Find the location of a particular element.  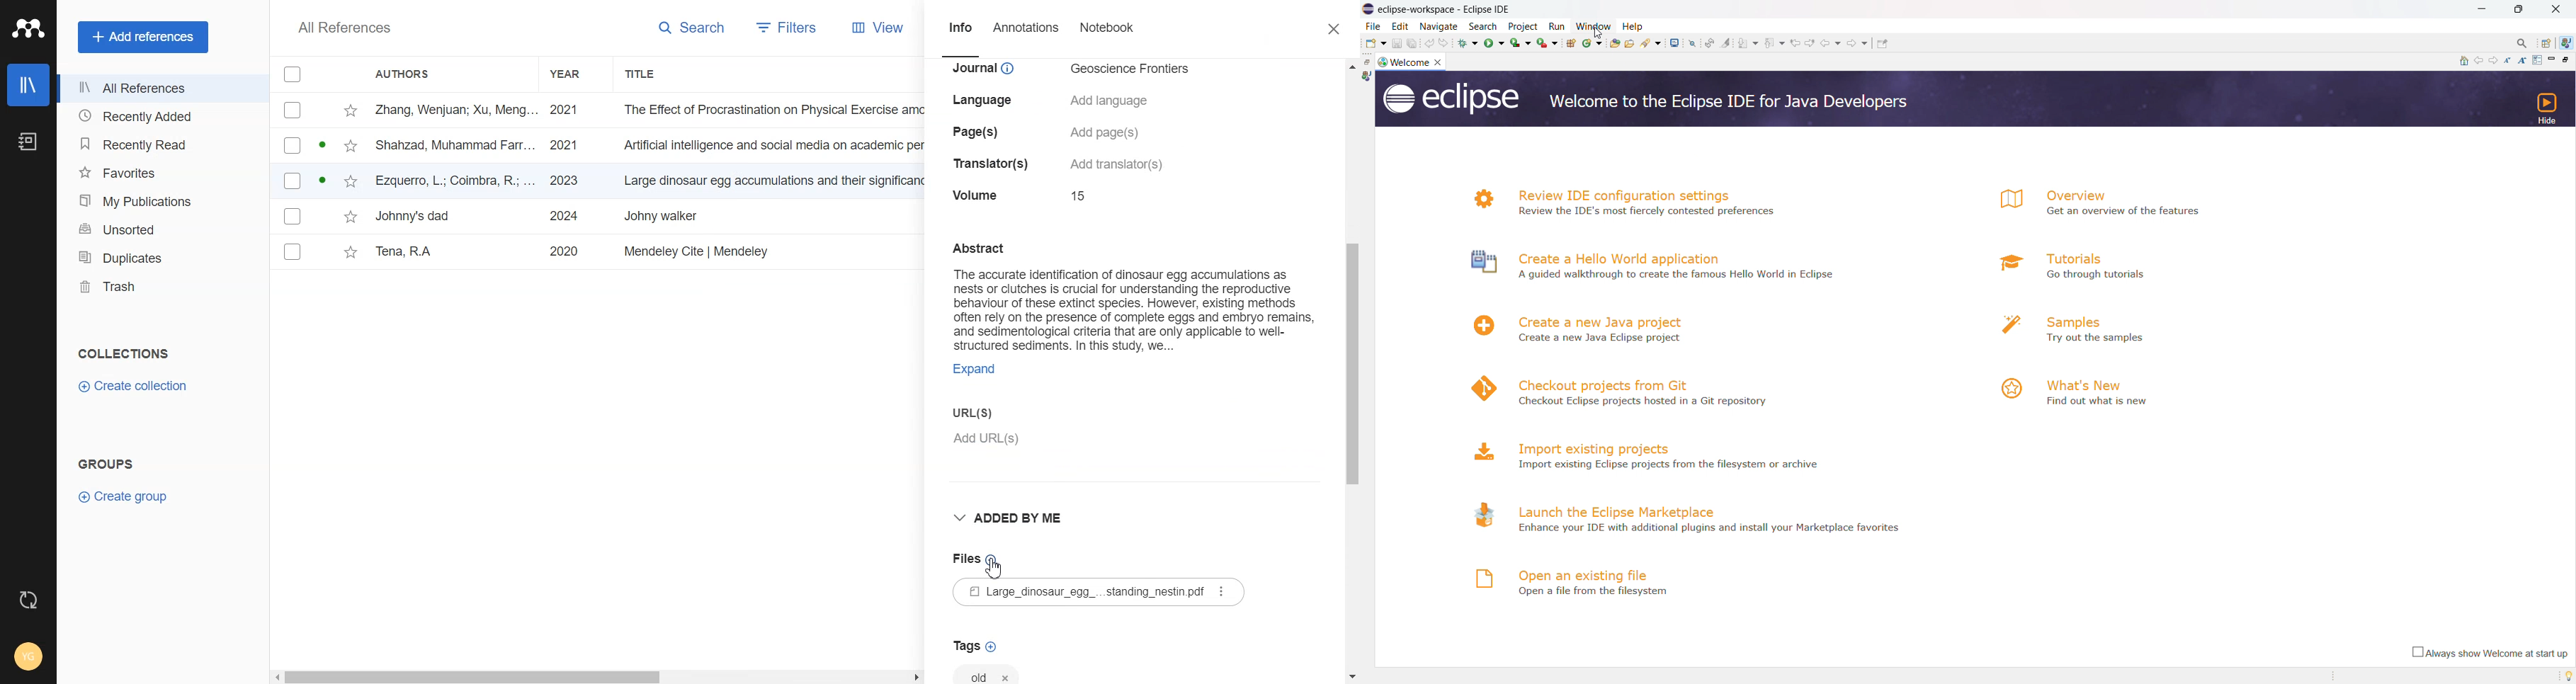

Collection is located at coordinates (123, 353).